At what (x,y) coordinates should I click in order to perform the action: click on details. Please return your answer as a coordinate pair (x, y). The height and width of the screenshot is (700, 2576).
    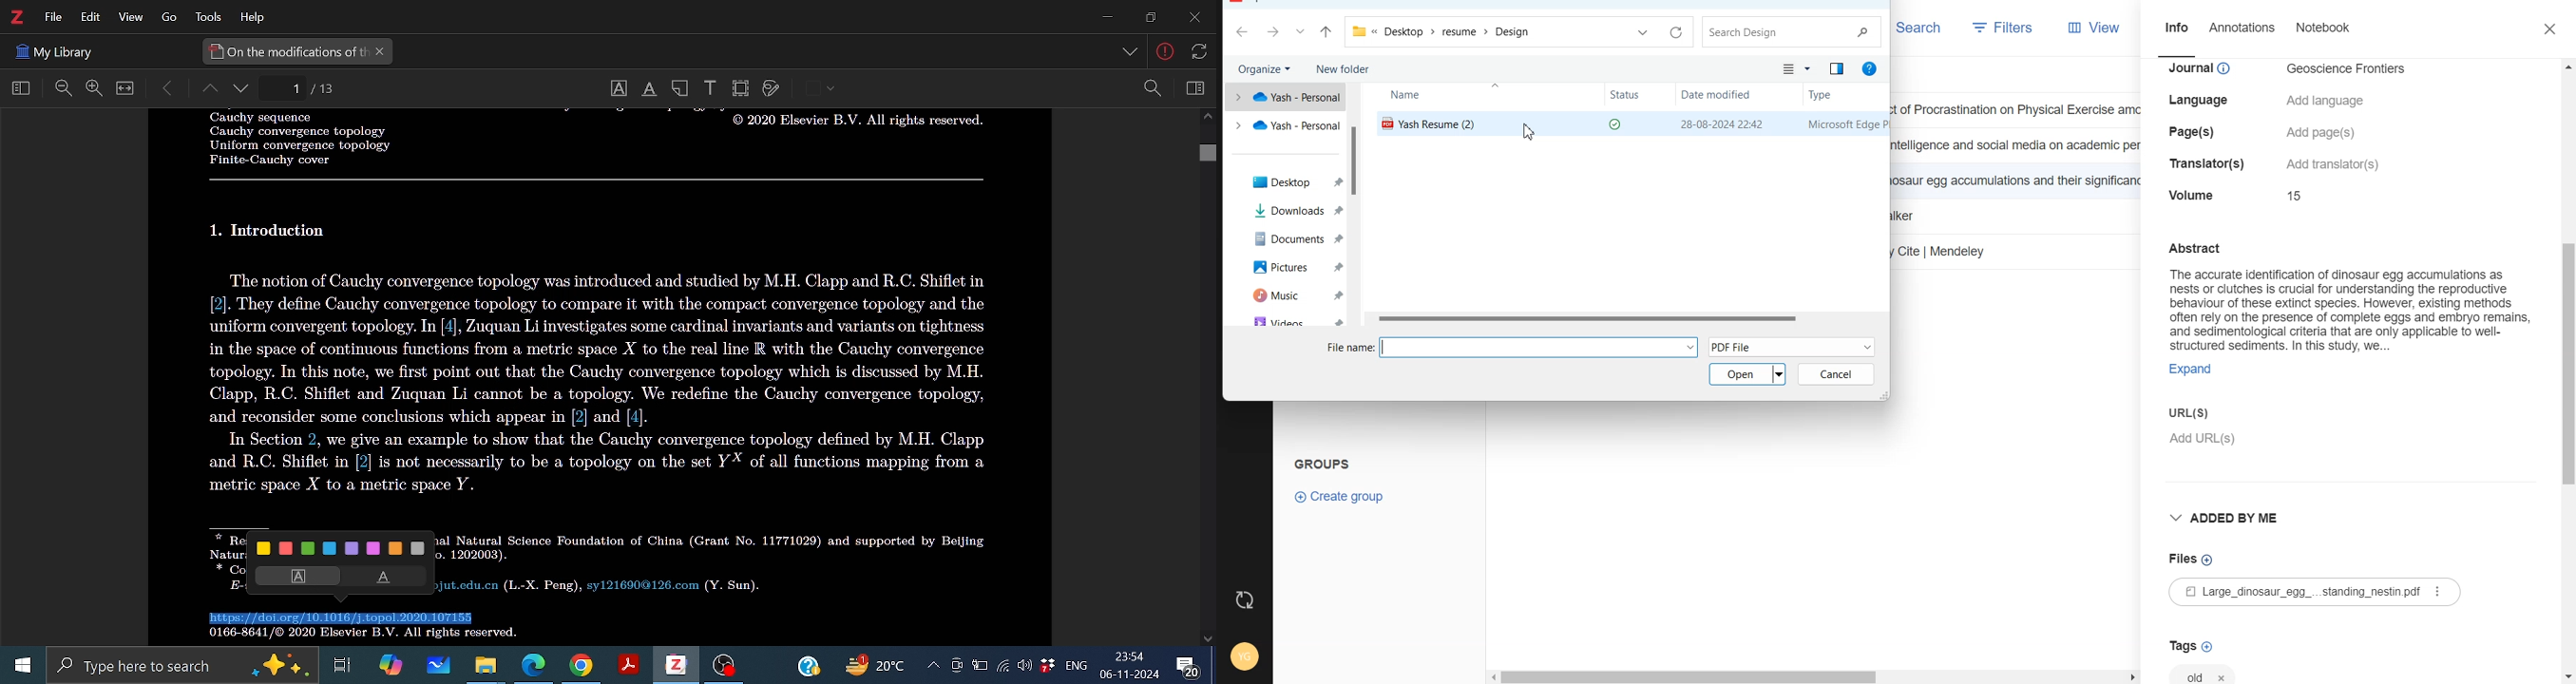
    Looking at the image, I should click on (2194, 195).